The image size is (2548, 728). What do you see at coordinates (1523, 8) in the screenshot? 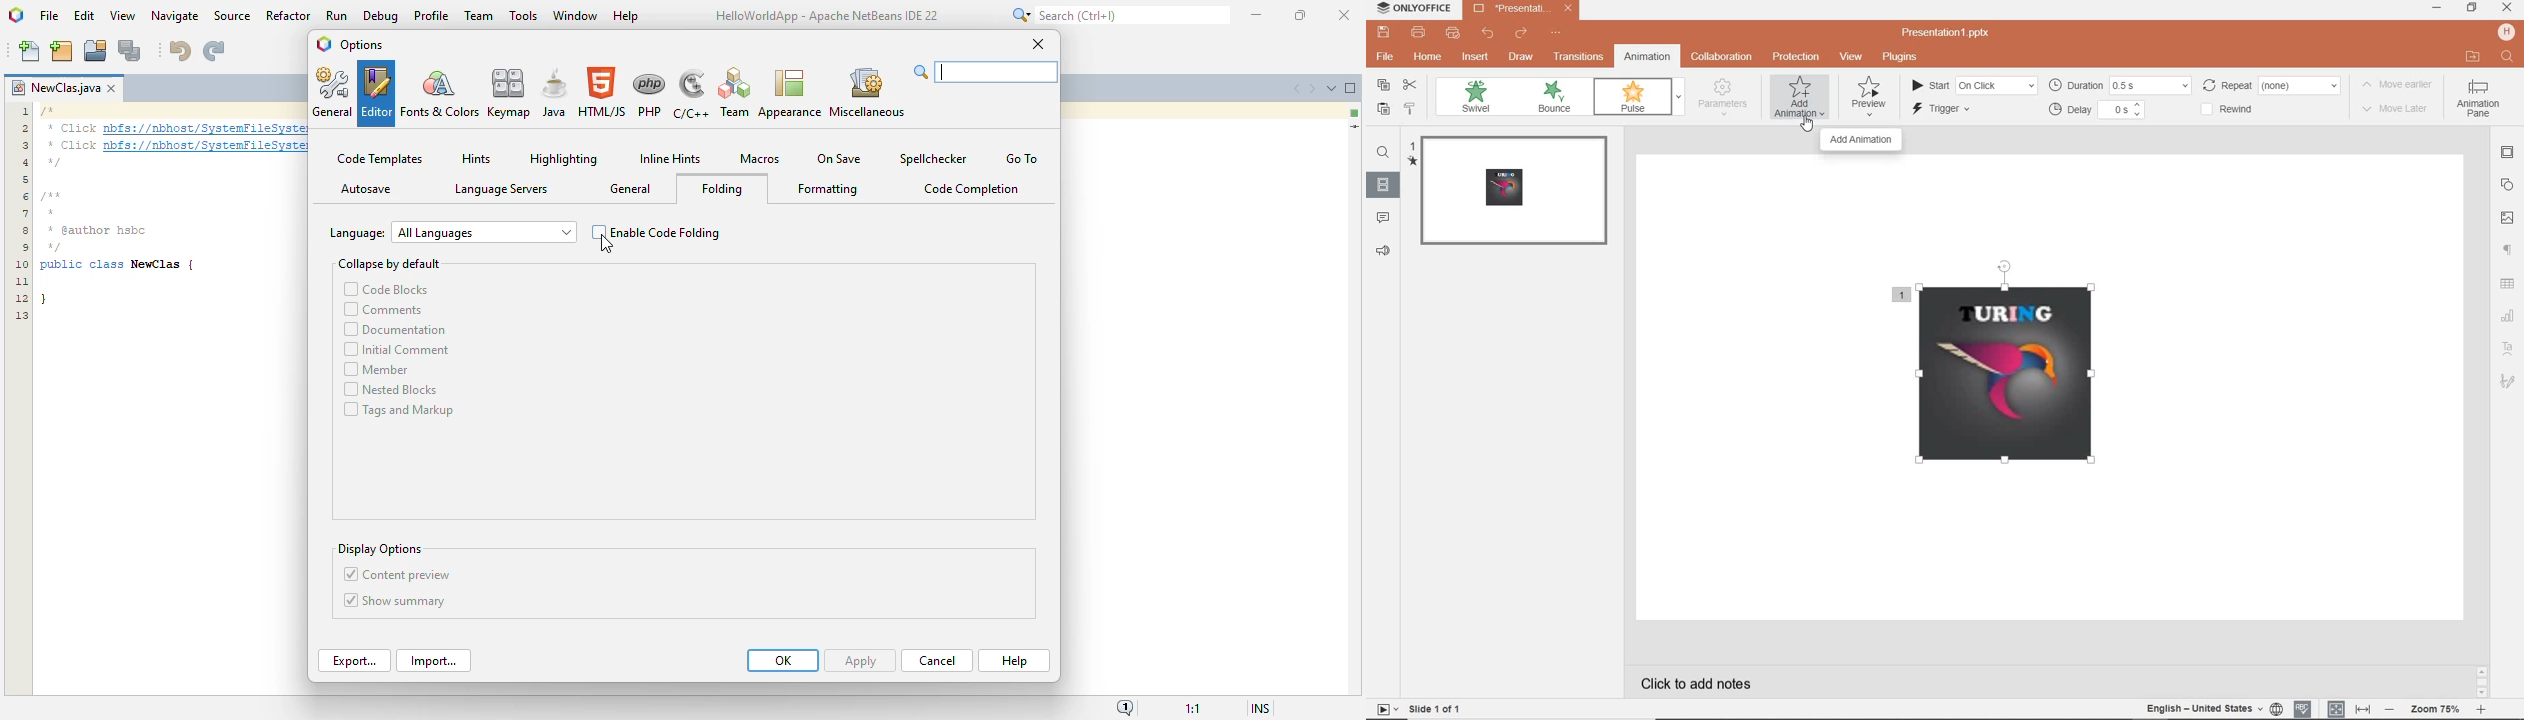
I see `presentation name` at bounding box center [1523, 8].